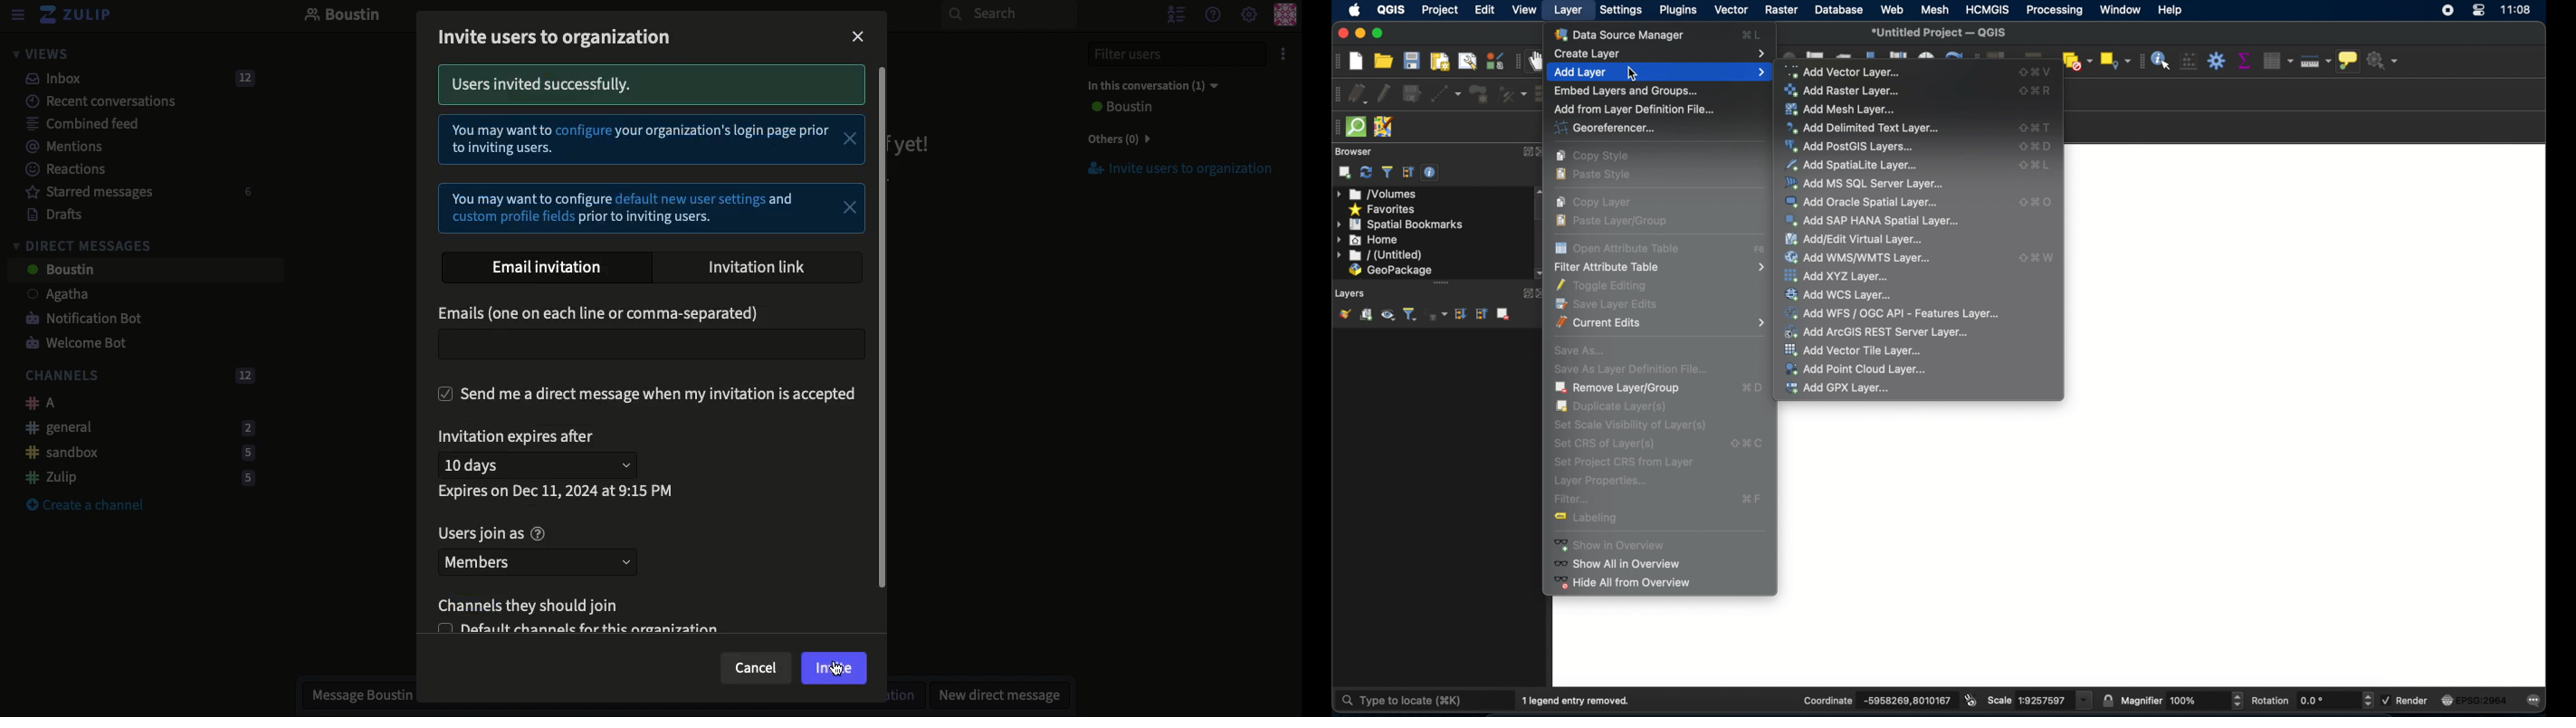 The image size is (2576, 728). What do you see at coordinates (1598, 202) in the screenshot?
I see `copy layer` at bounding box center [1598, 202].